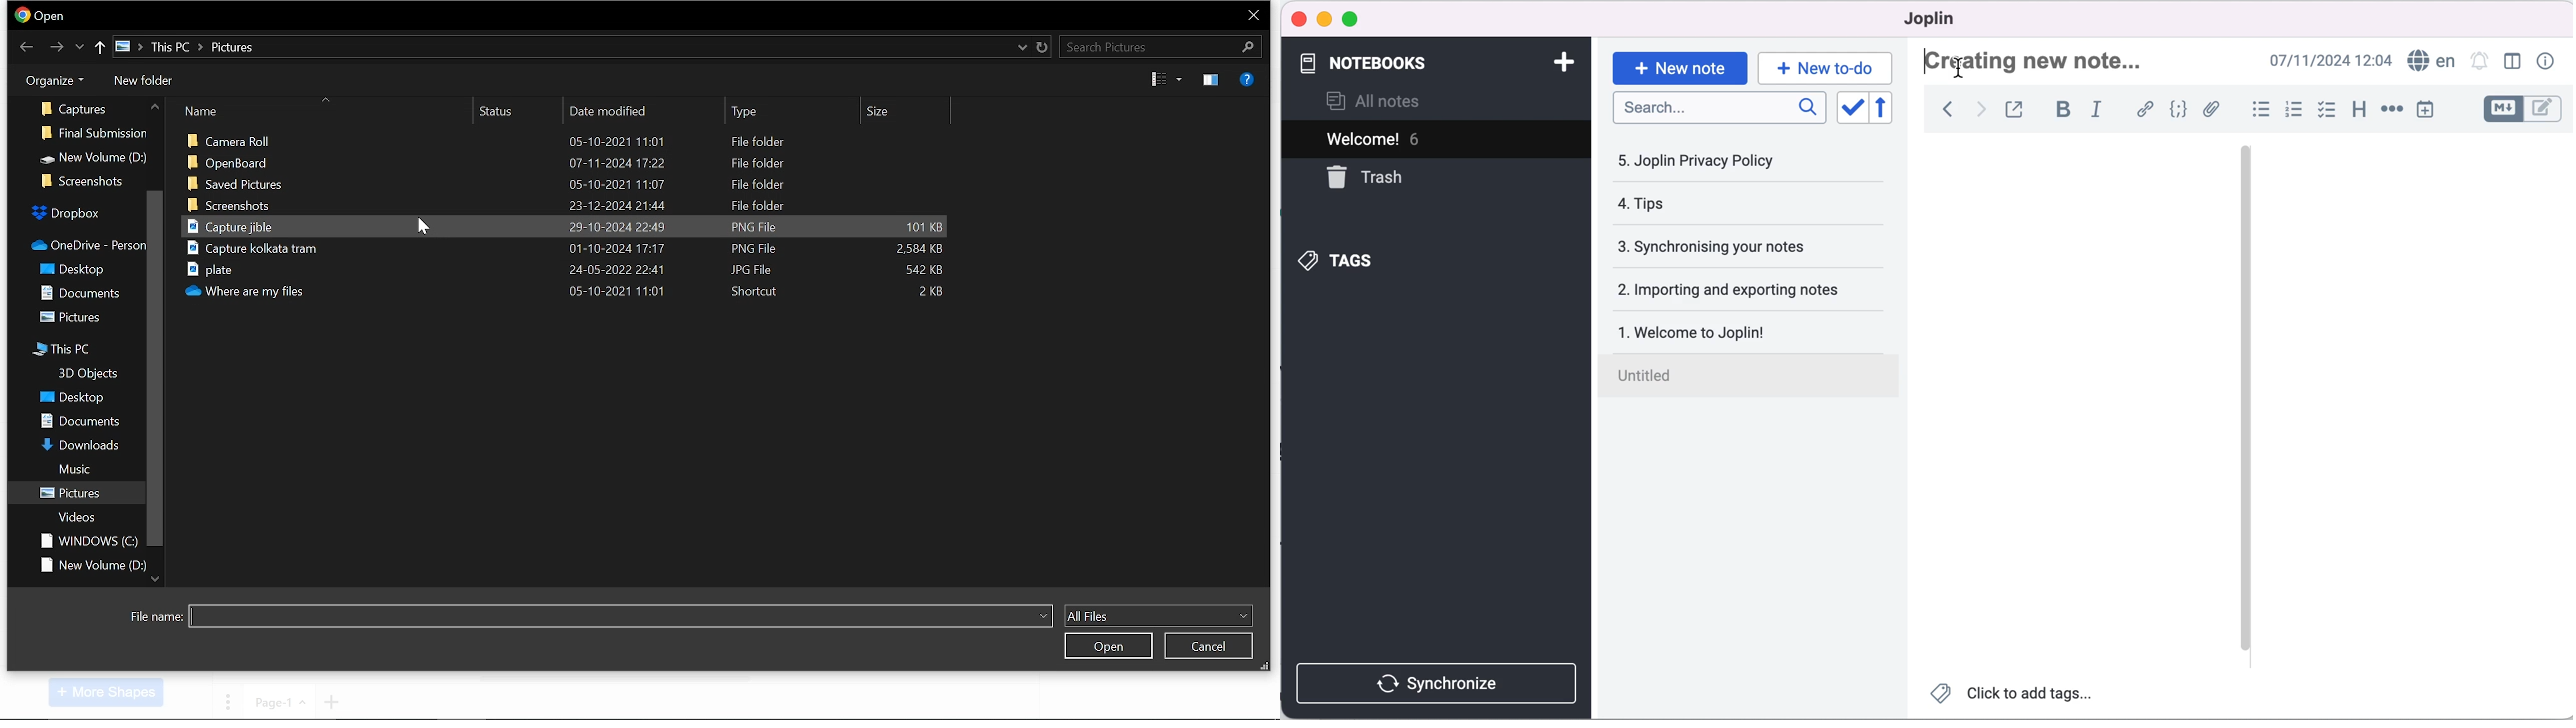 Image resolution: width=2576 pixels, height=728 pixels. I want to click on refresh, so click(1042, 46).